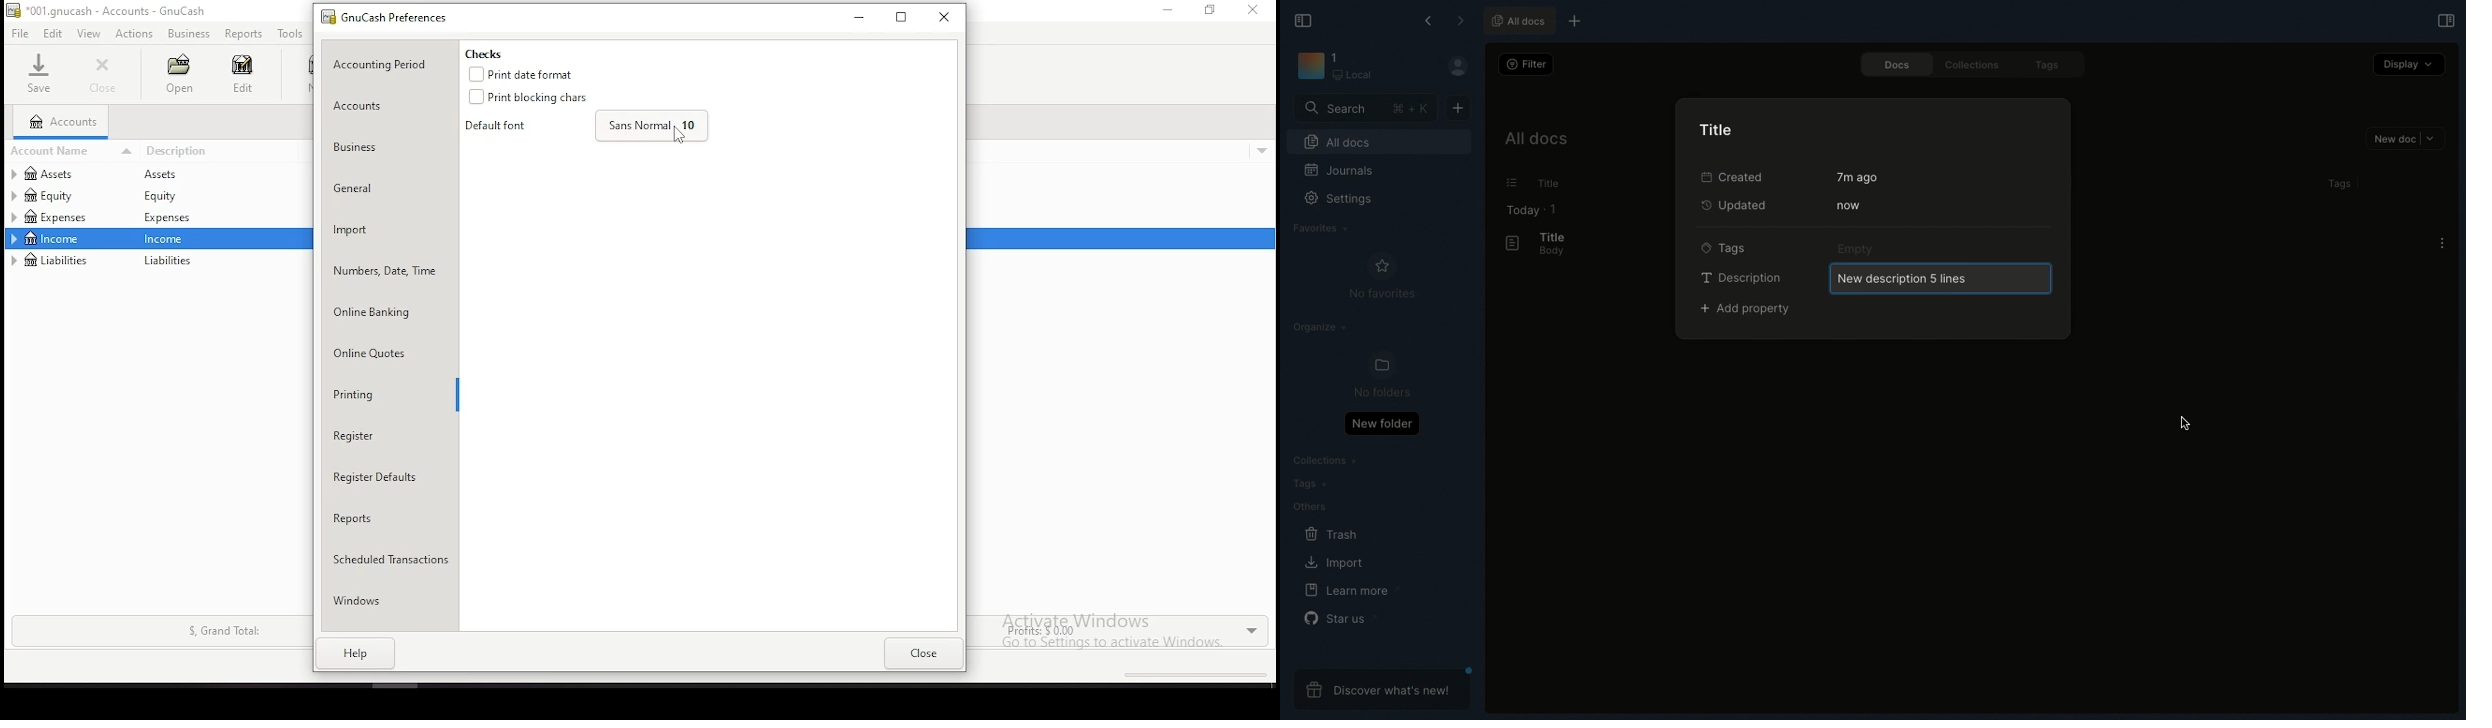 Image resolution: width=2492 pixels, height=728 pixels. What do you see at coordinates (224, 151) in the screenshot?
I see `descrtiption` at bounding box center [224, 151].